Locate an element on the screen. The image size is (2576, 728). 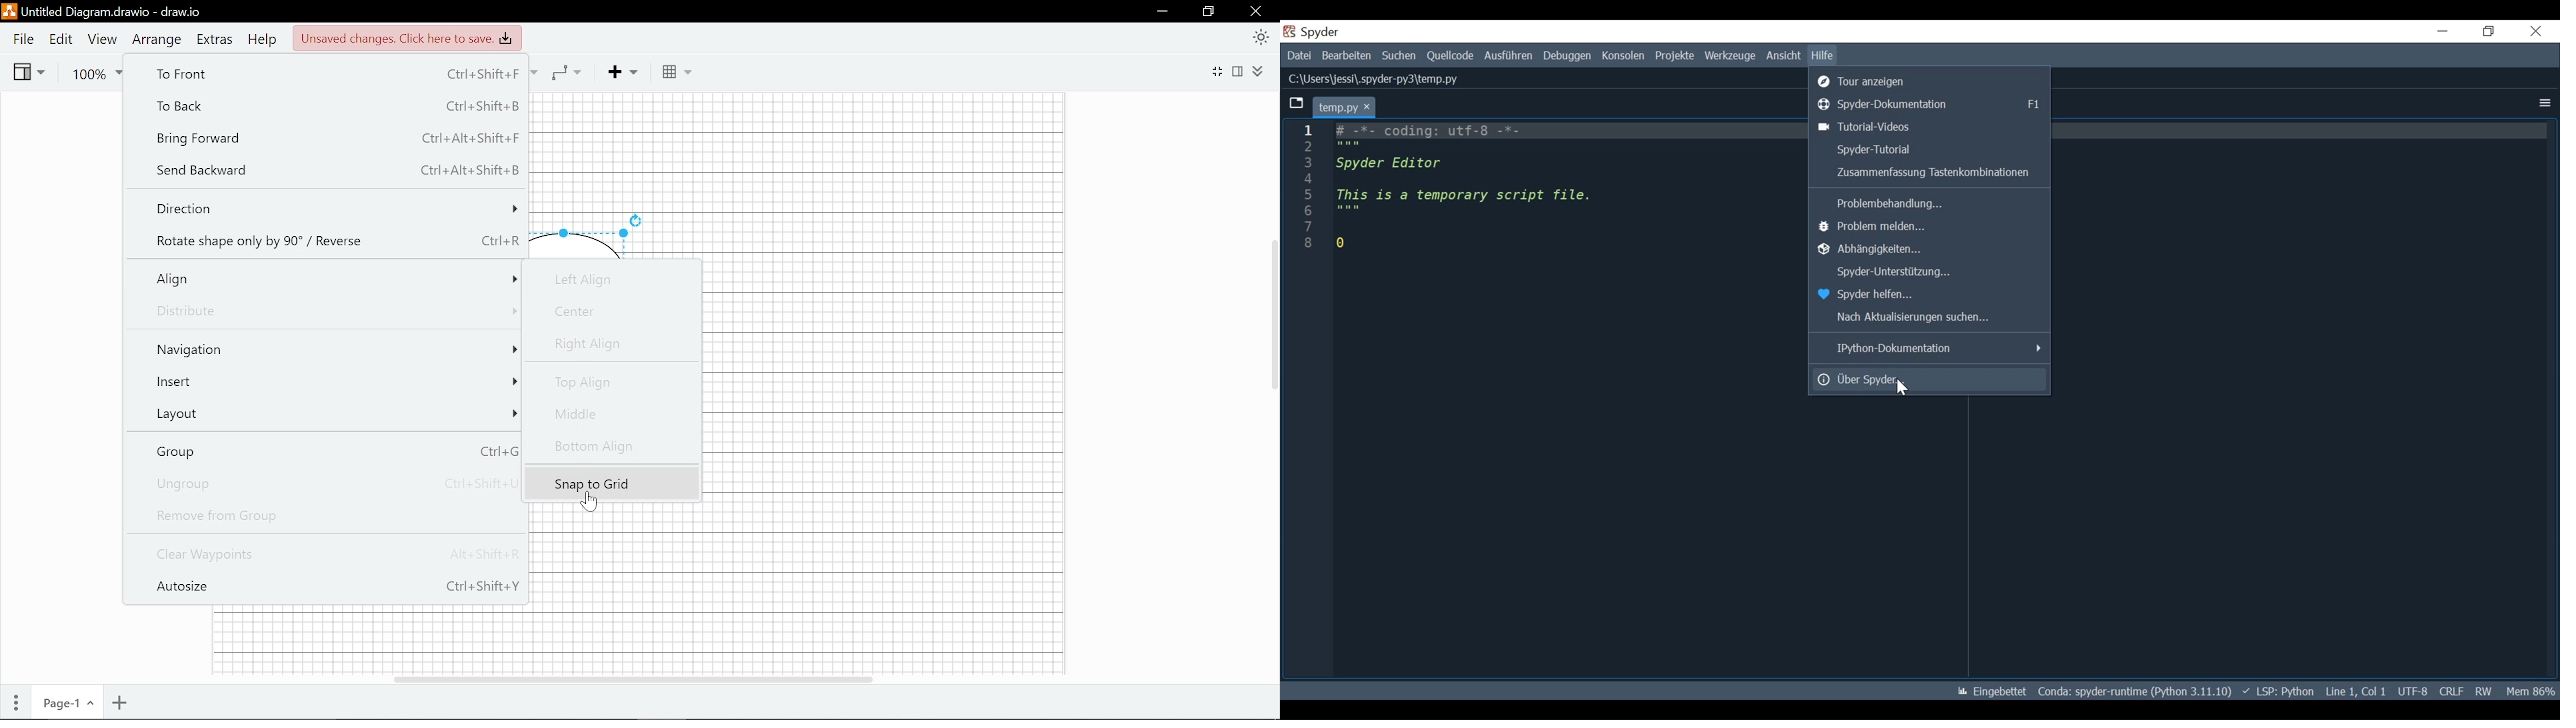
| @ Spyder helfen... is located at coordinates (1873, 295).